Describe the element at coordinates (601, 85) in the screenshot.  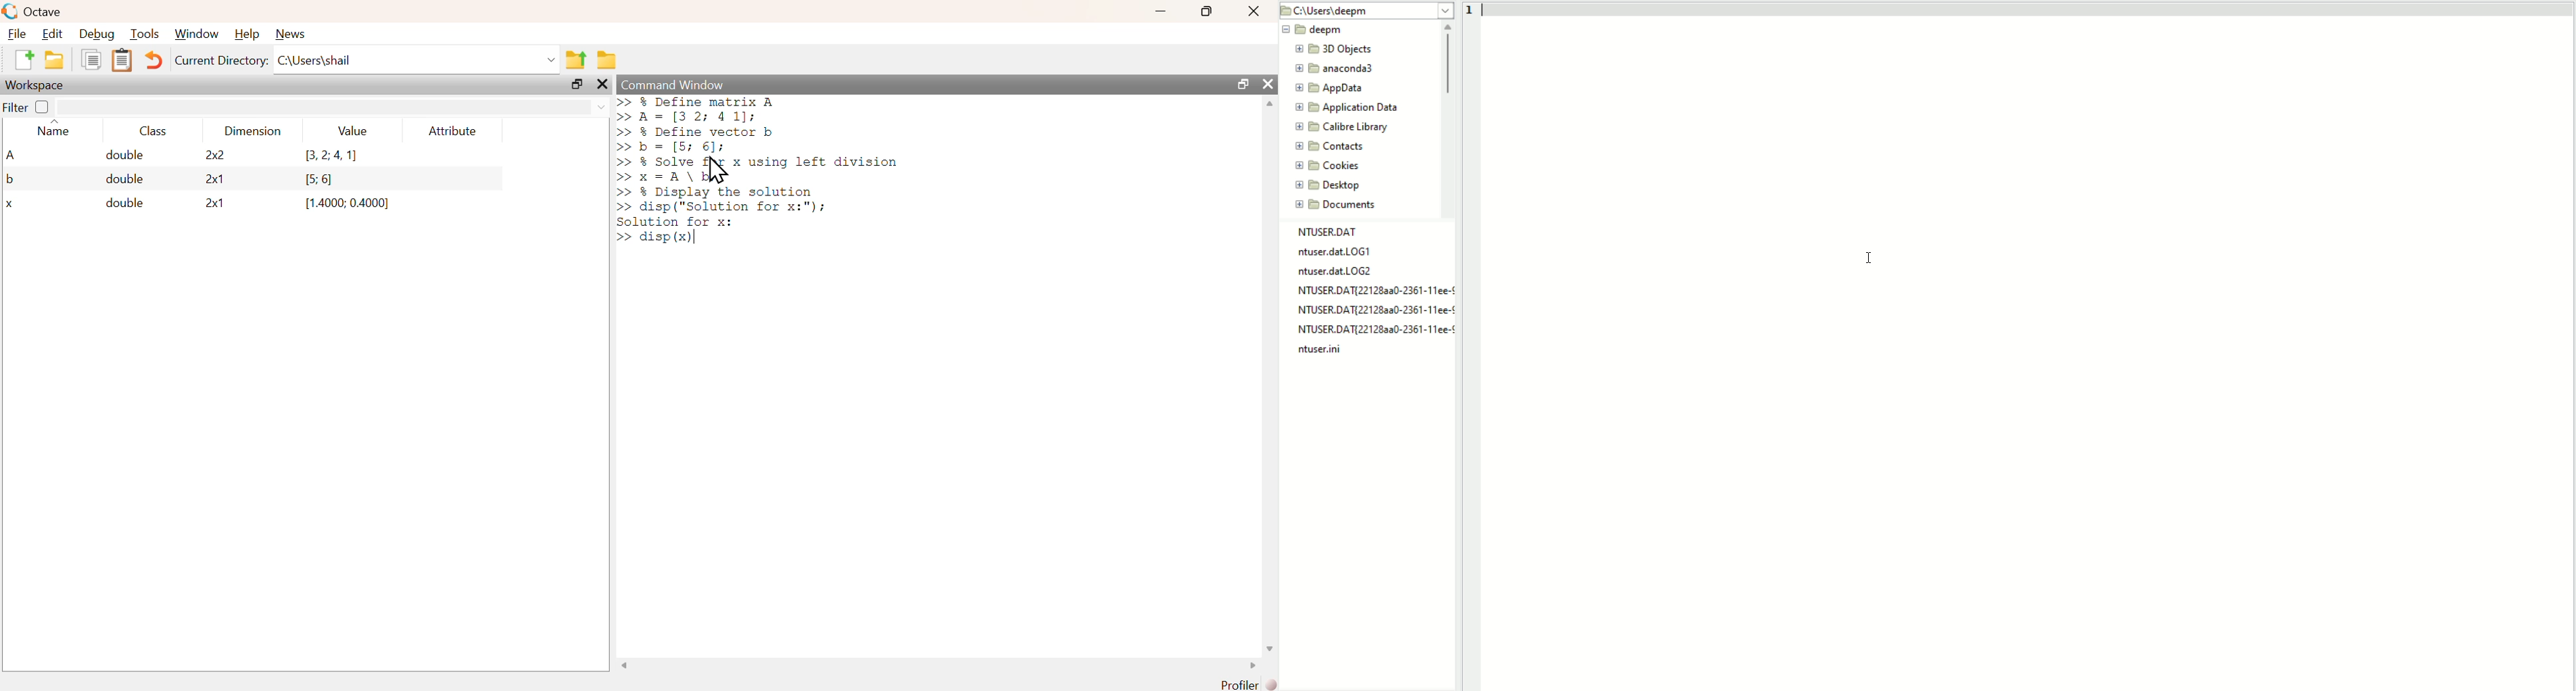
I see `close` at that location.